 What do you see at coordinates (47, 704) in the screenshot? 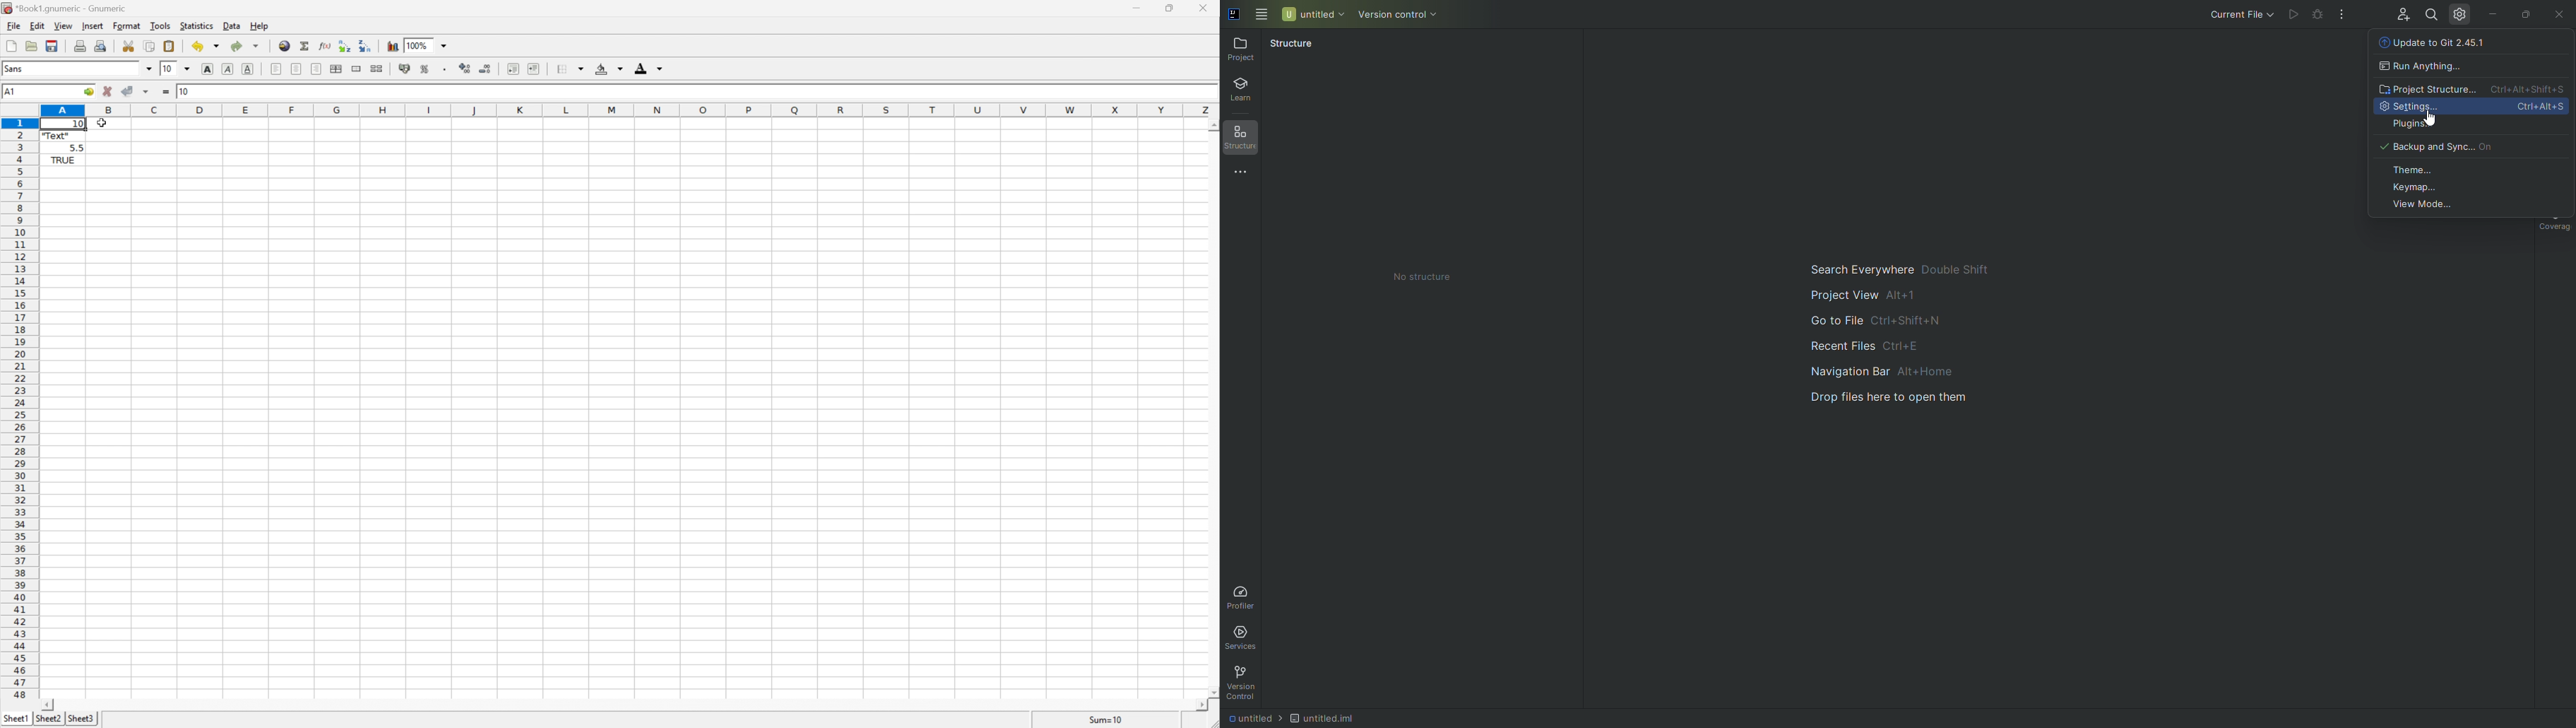
I see `Scroll Left` at bounding box center [47, 704].